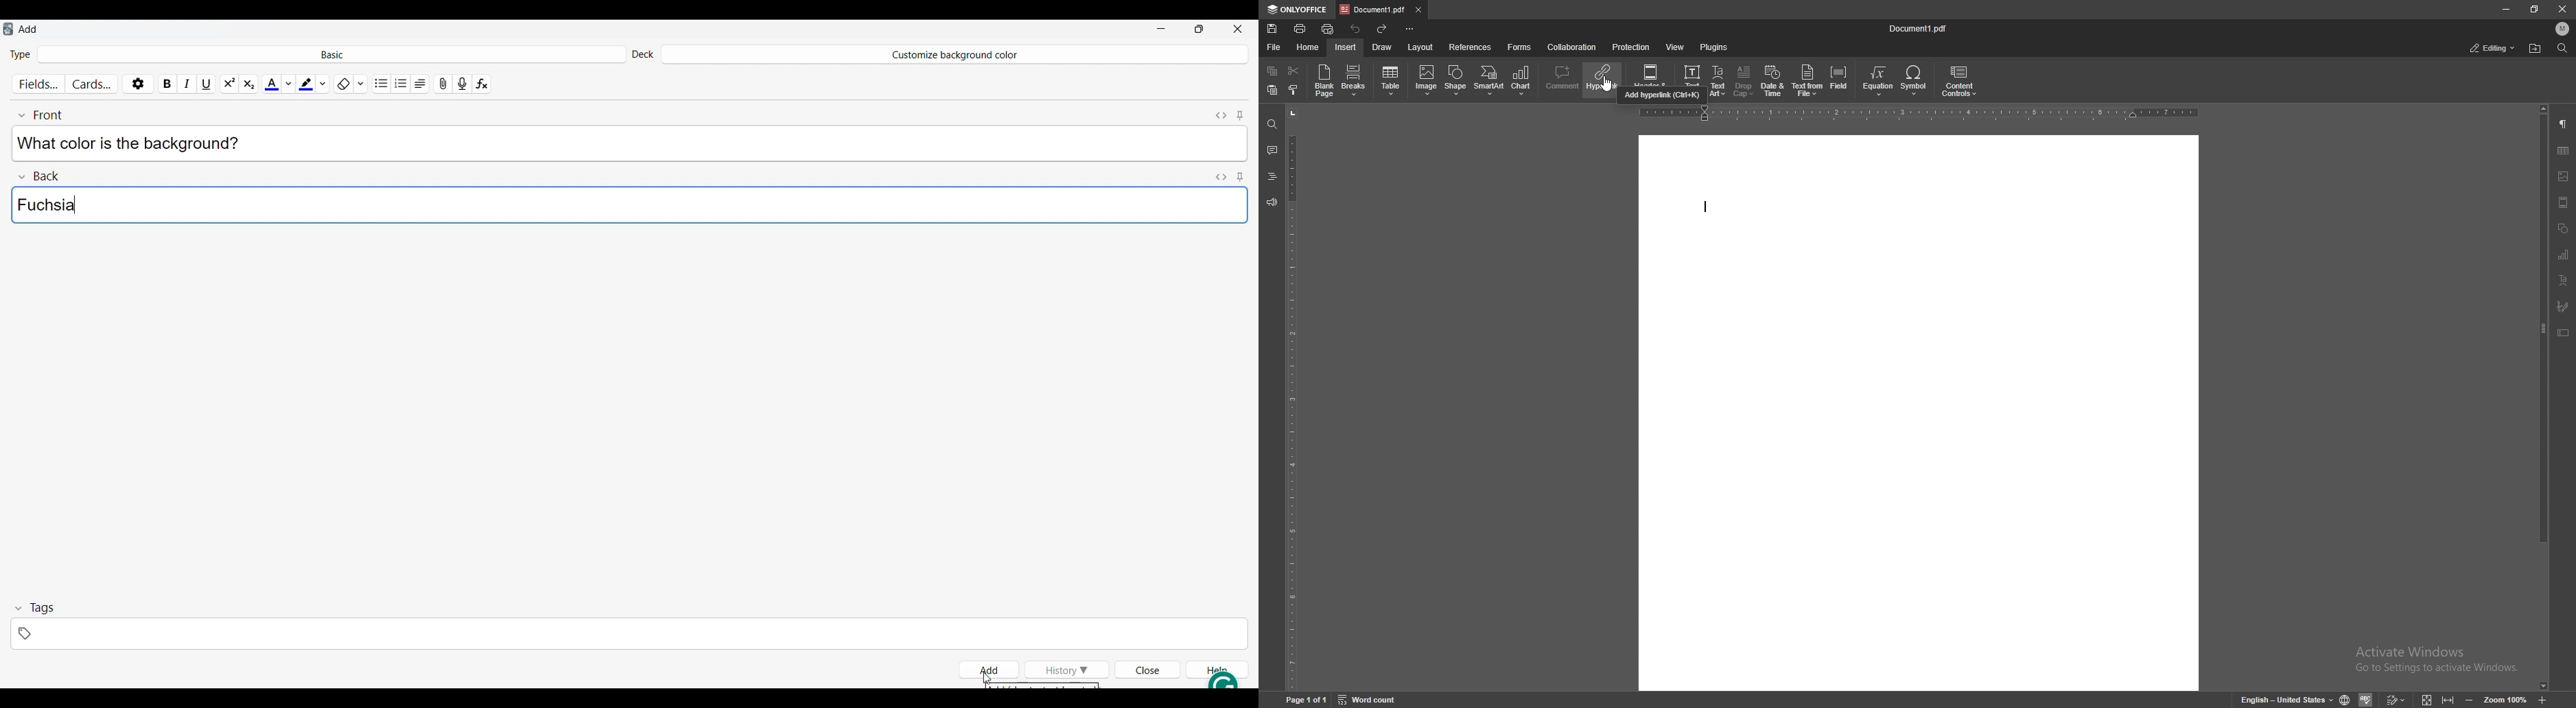 The image size is (2576, 728). Describe the element at coordinates (2543, 398) in the screenshot. I see `scroll bar` at that location.